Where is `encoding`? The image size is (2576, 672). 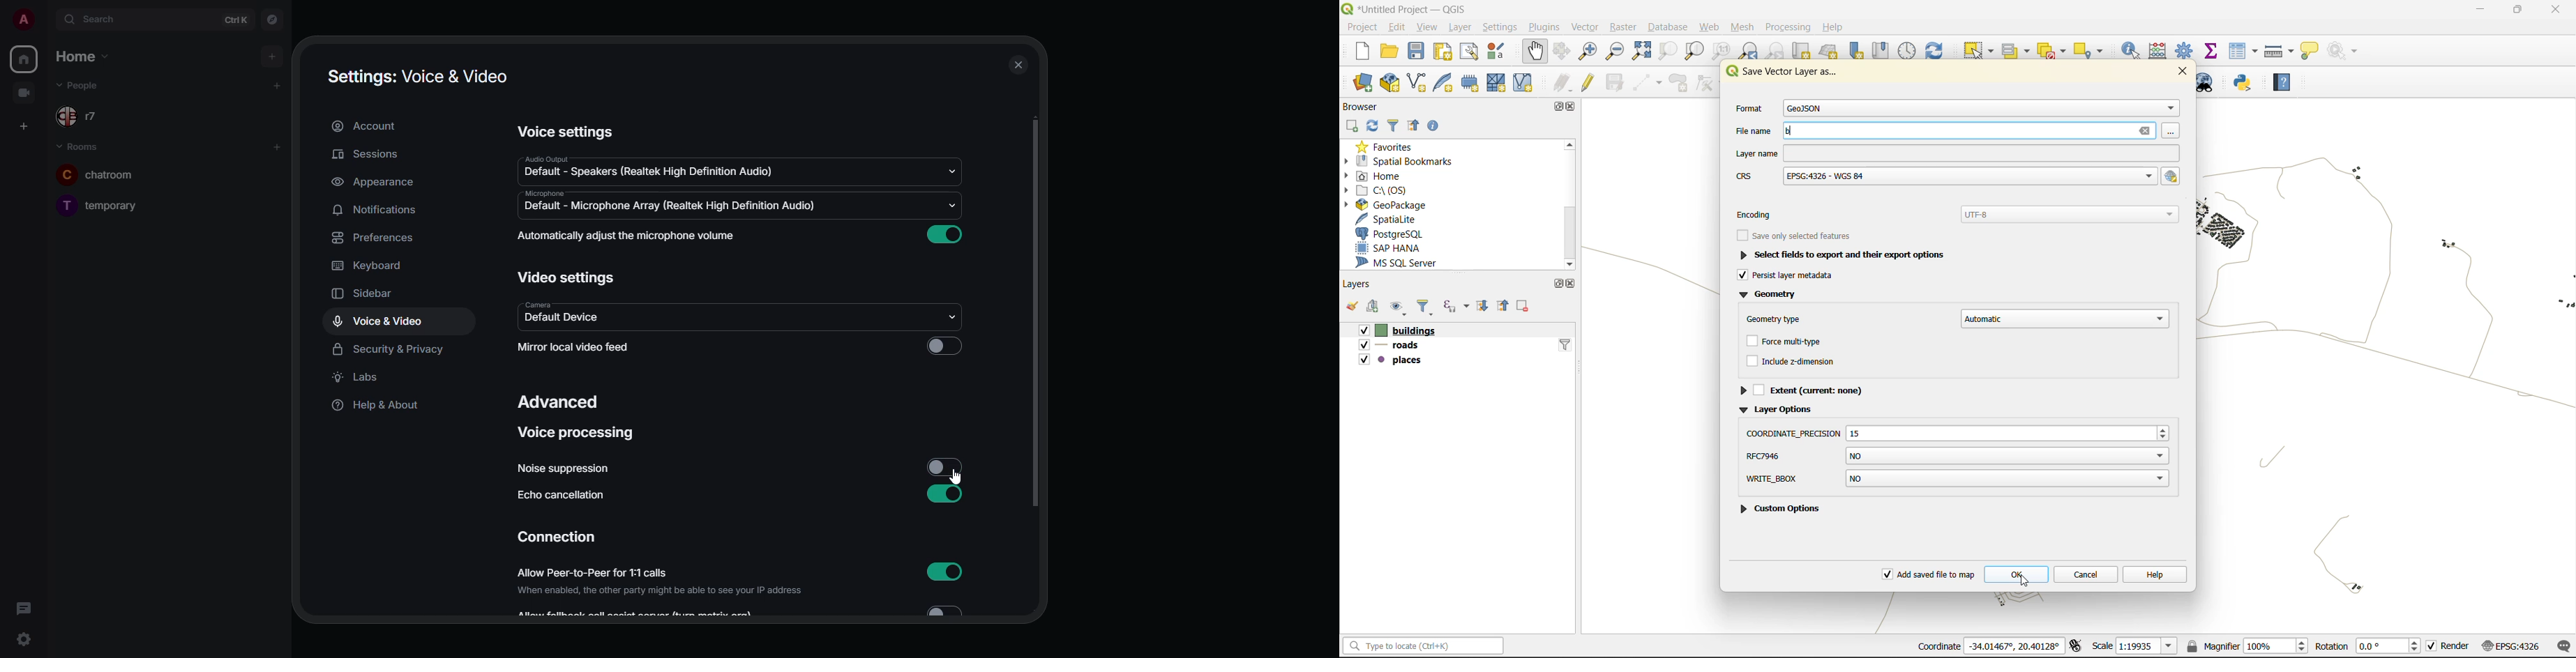
encoding is located at coordinates (1961, 213).